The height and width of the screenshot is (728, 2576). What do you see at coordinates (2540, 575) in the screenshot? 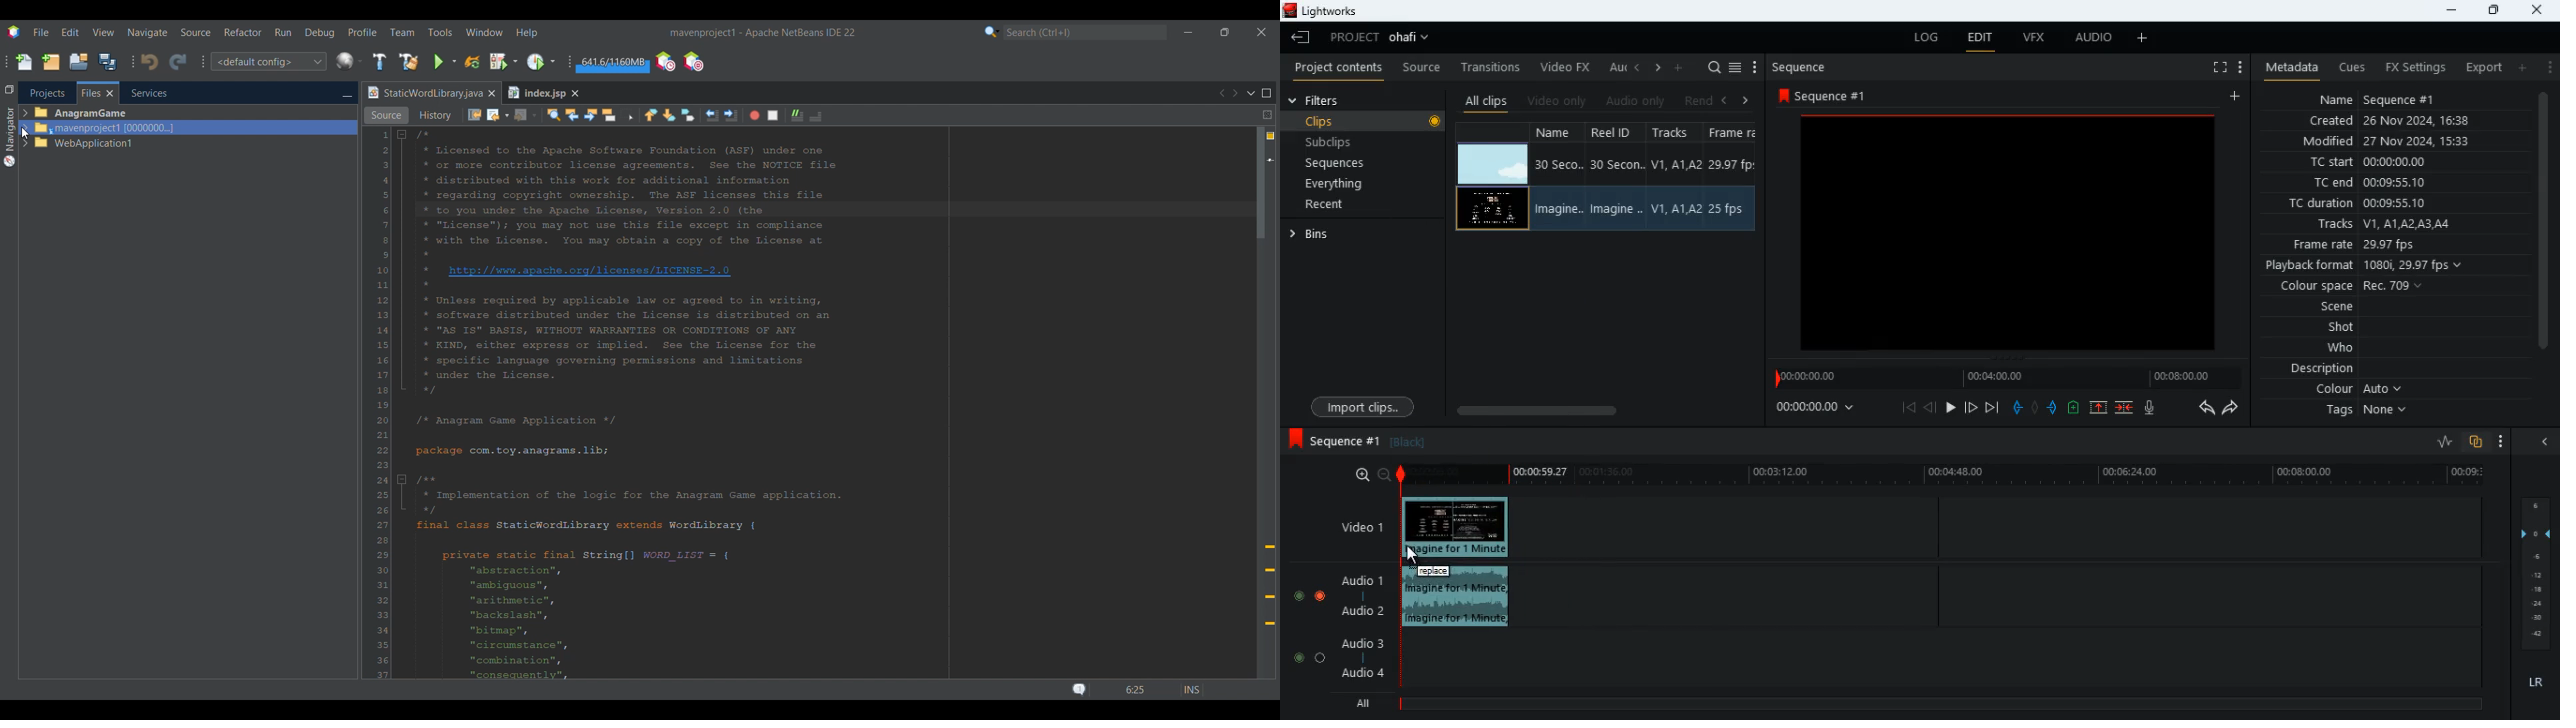
I see `layers` at bounding box center [2540, 575].